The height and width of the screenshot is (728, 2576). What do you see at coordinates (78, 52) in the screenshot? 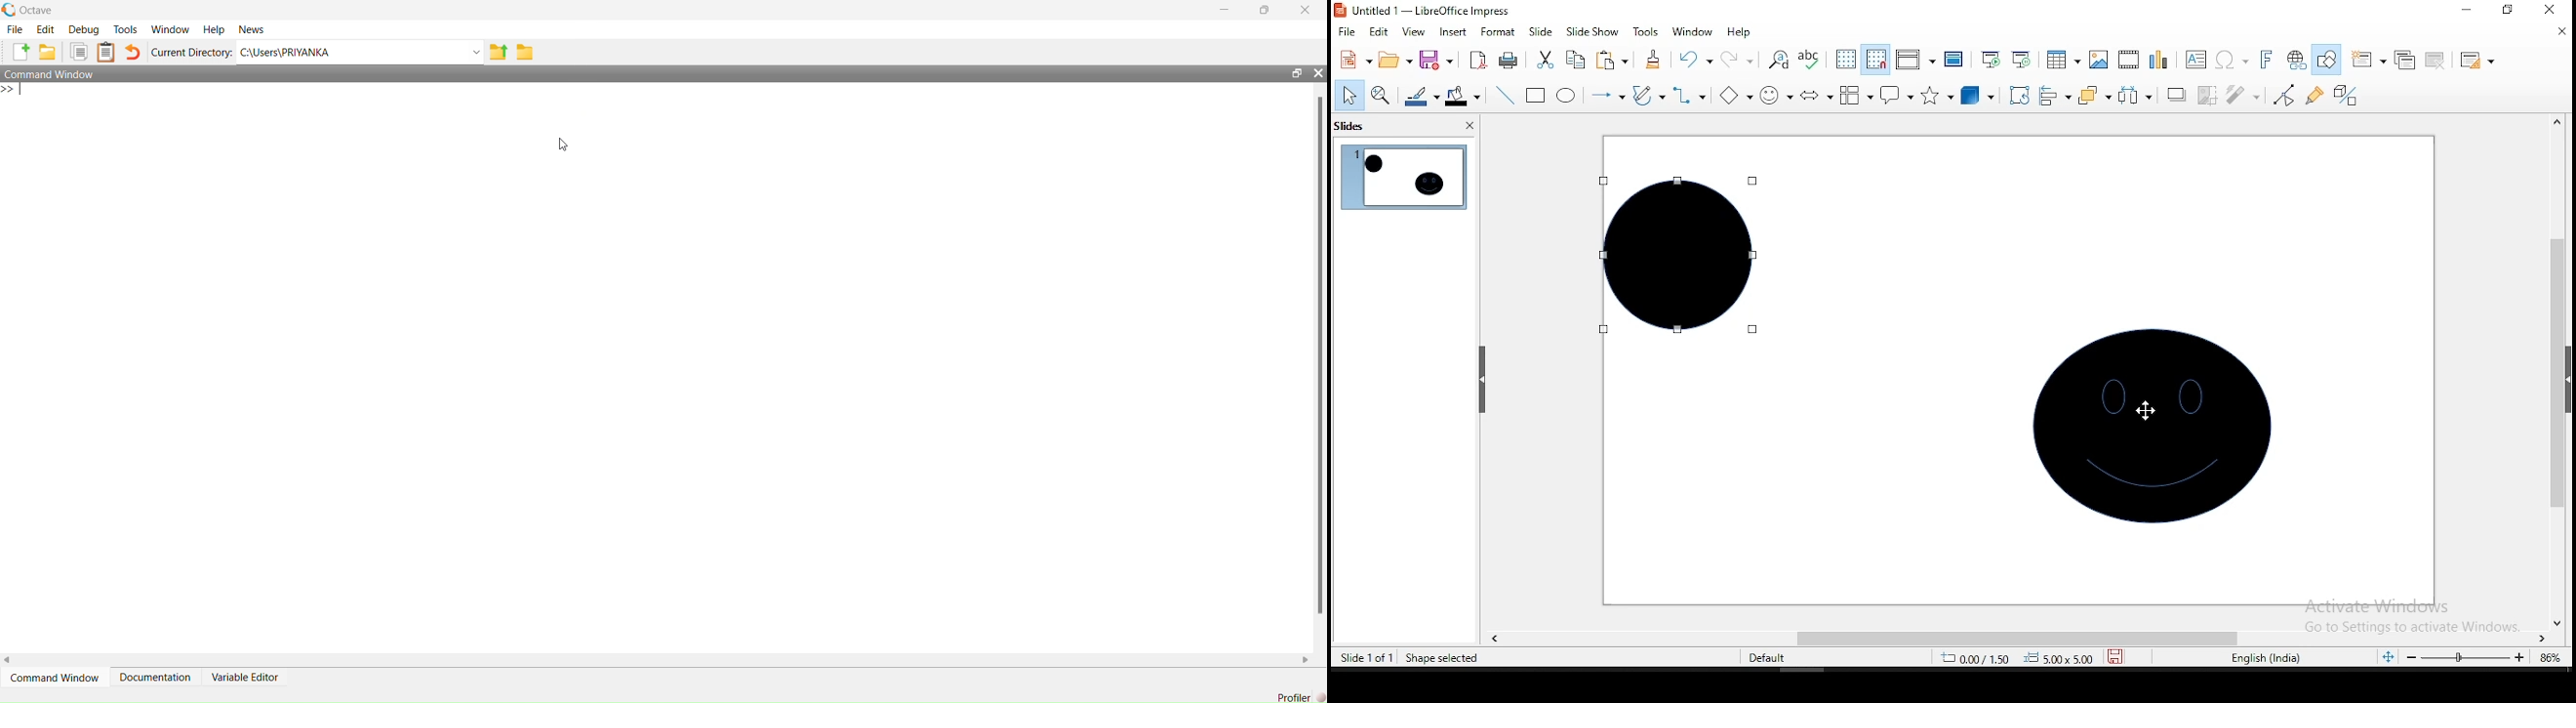
I see `copy` at bounding box center [78, 52].